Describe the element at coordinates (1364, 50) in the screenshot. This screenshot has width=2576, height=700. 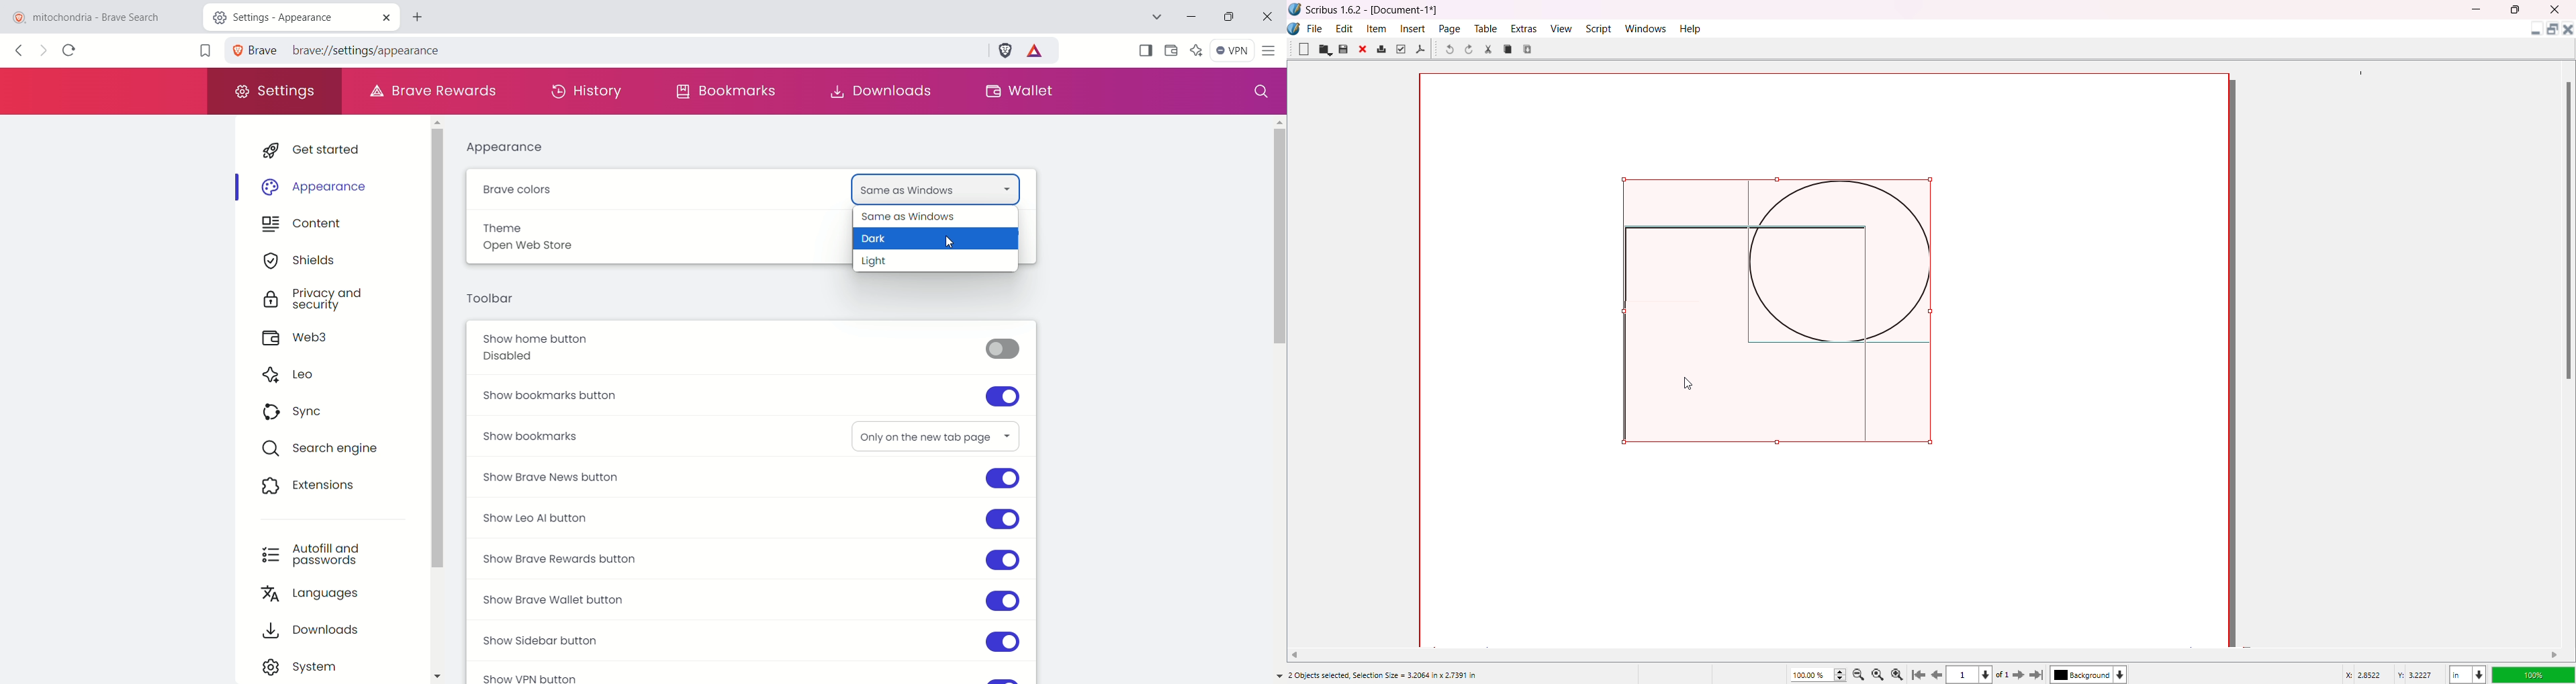
I see `Close` at that location.